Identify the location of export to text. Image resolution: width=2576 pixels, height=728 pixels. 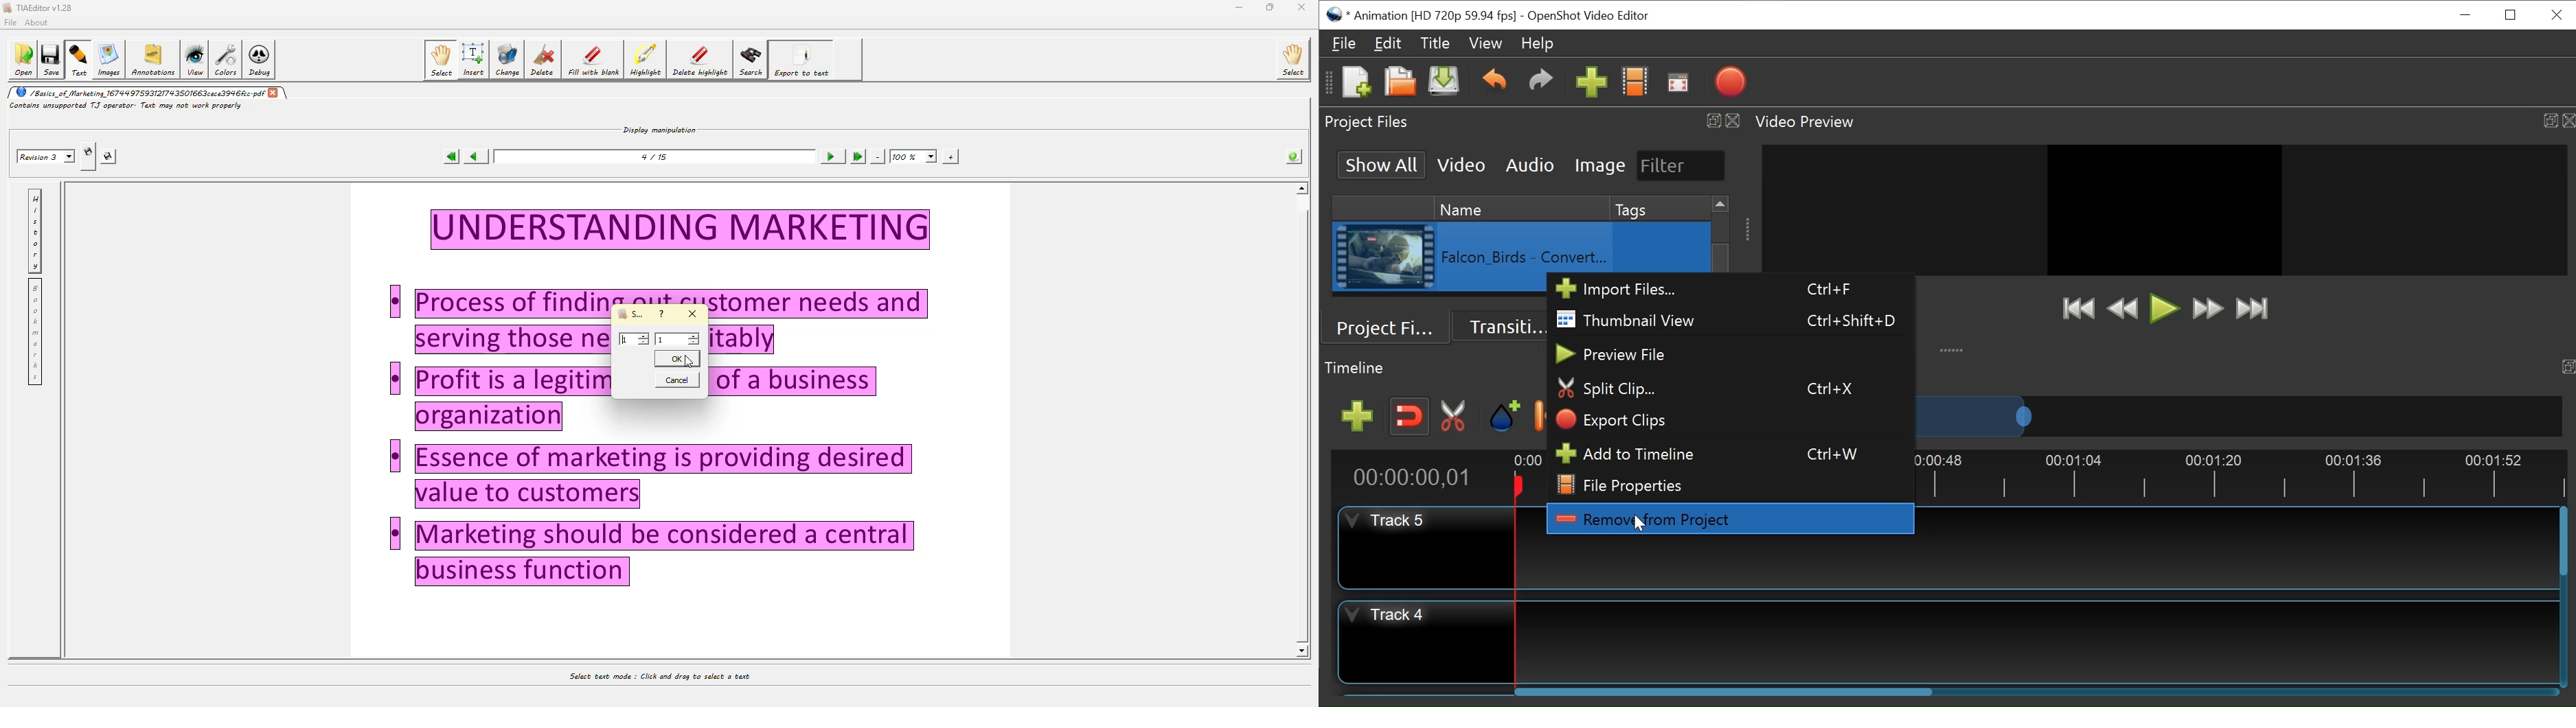
(803, 58).